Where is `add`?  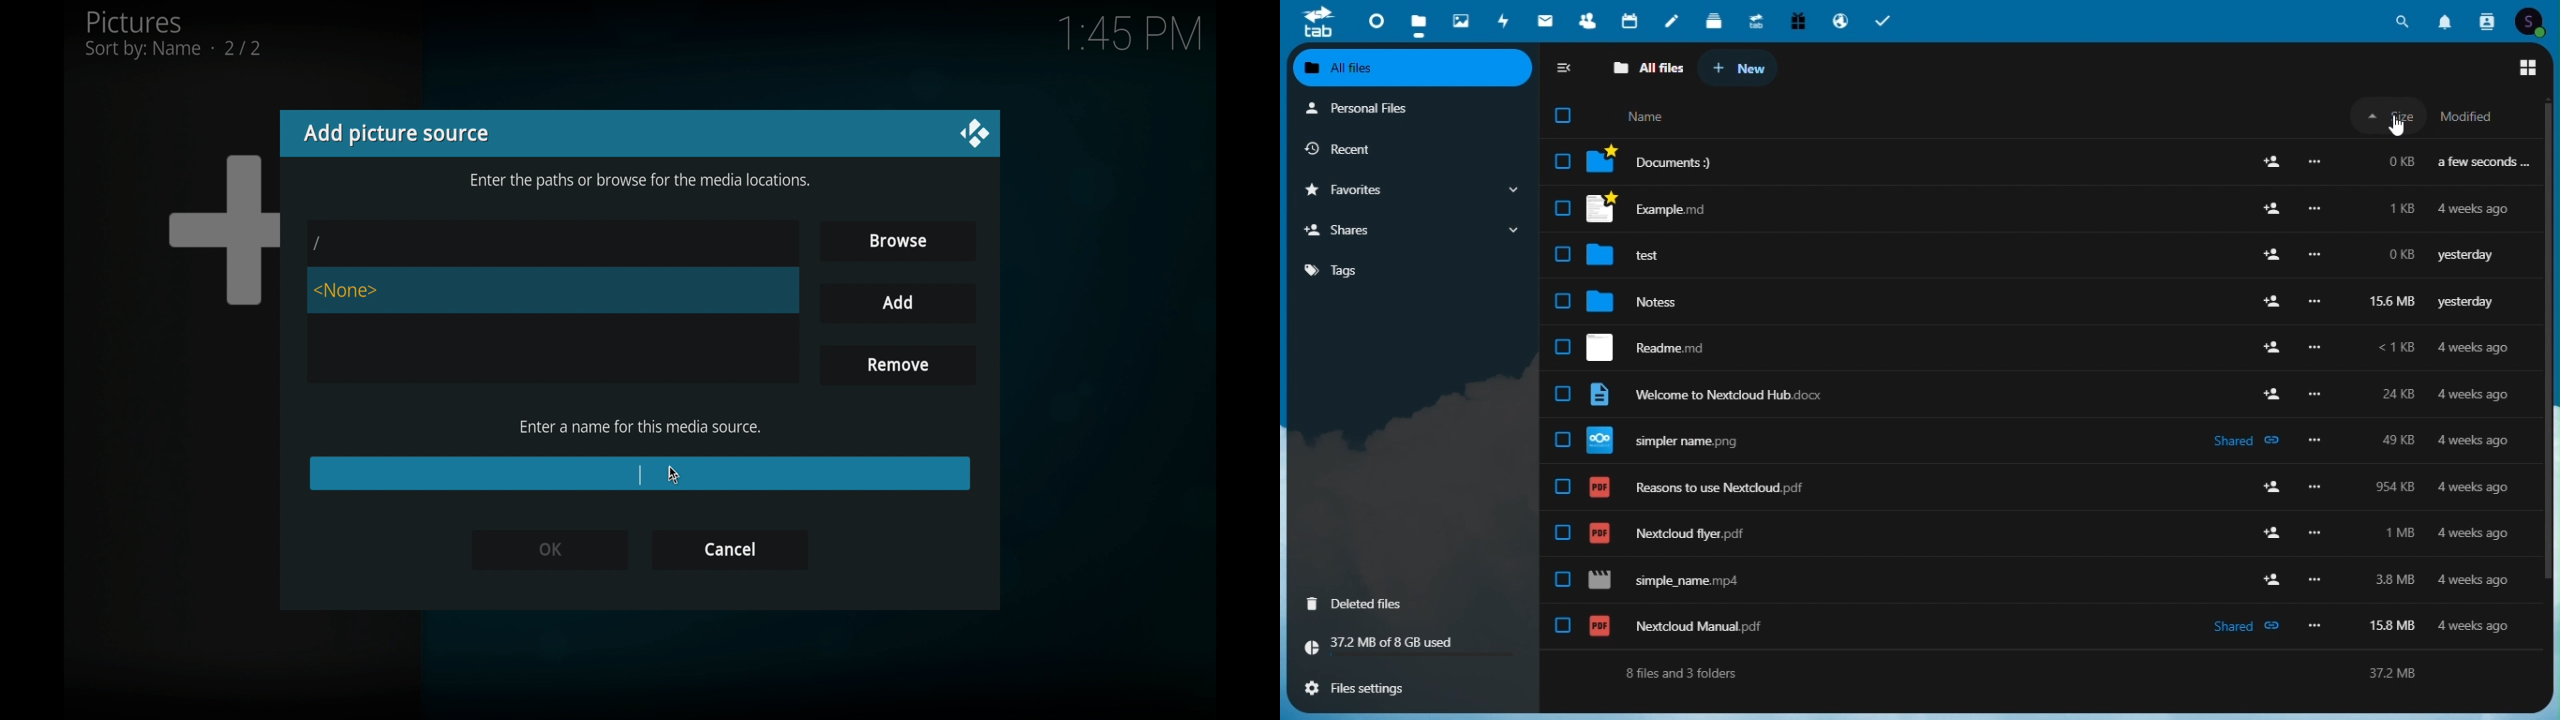 add is located at coordinates (899, 303).